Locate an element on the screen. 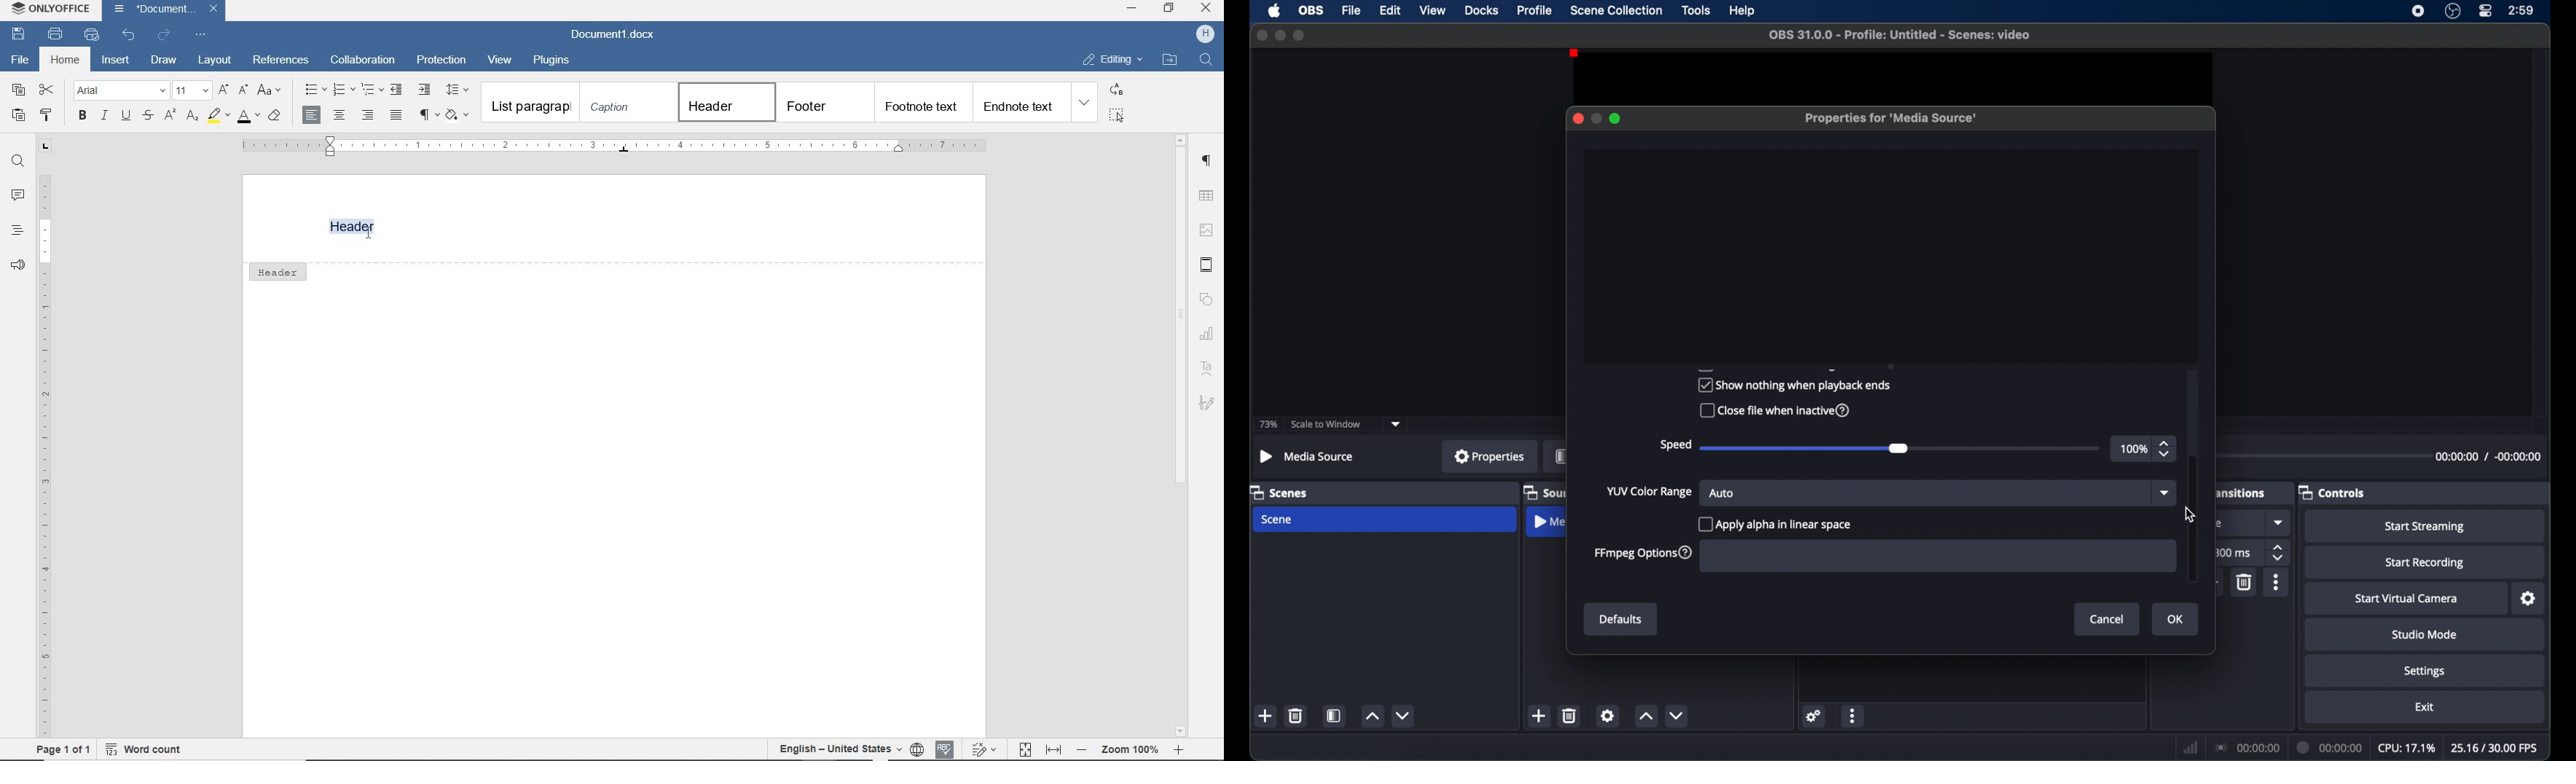  scene filters is located at coordinates (1334, 715).